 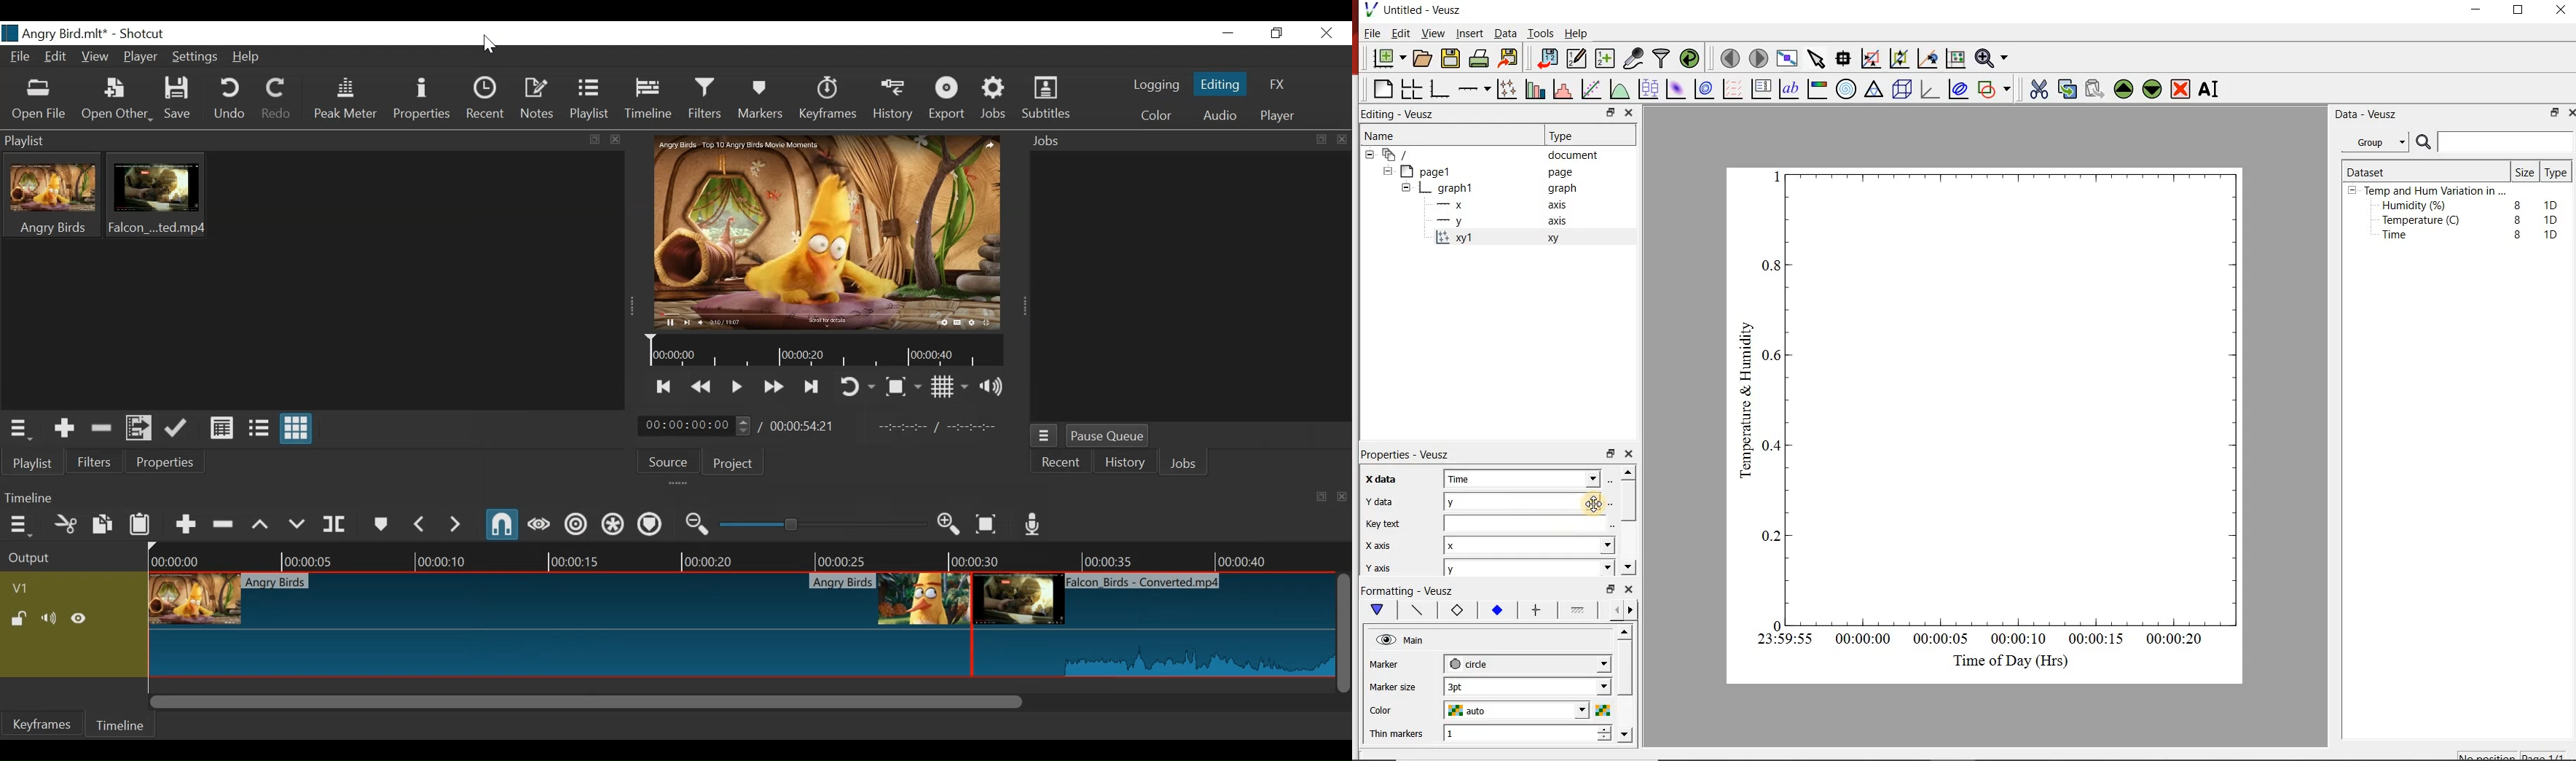 I want to click on Jobs, so click(x=995, y=99).